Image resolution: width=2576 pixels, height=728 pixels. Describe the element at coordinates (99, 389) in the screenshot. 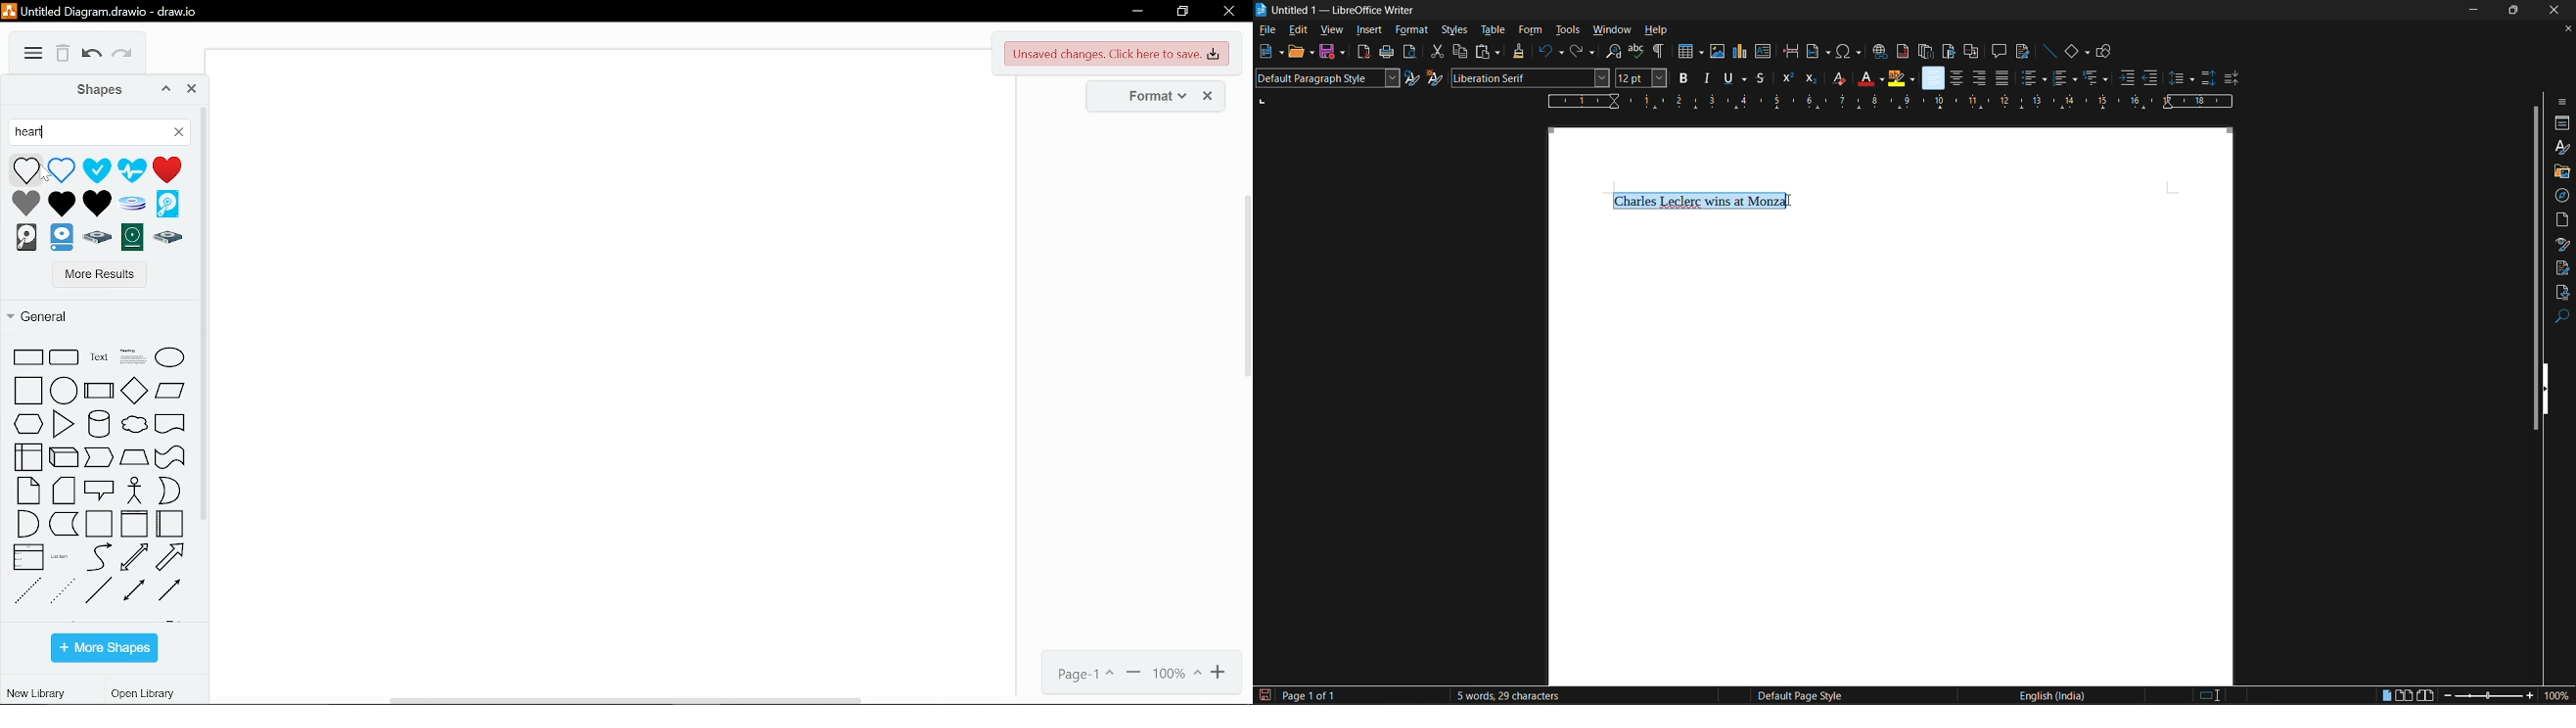

I see `process` at that location.